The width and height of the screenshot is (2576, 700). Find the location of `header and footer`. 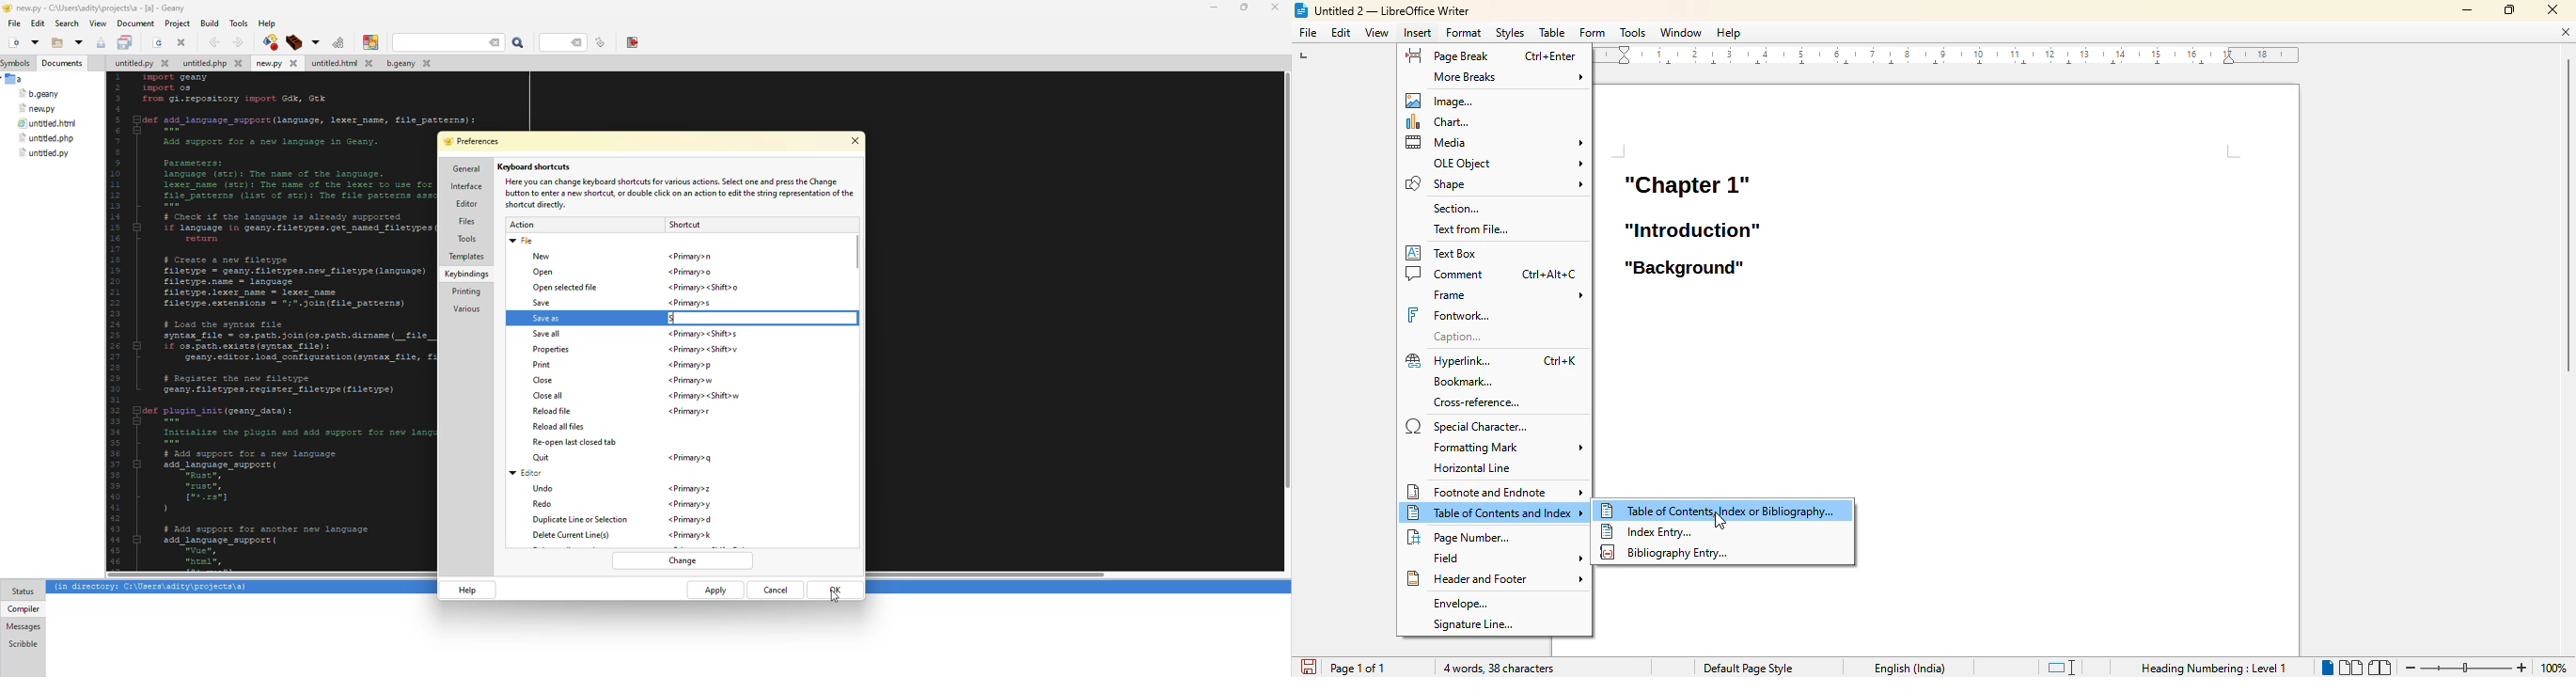

header and footer is located at coordinates (1495, 578).